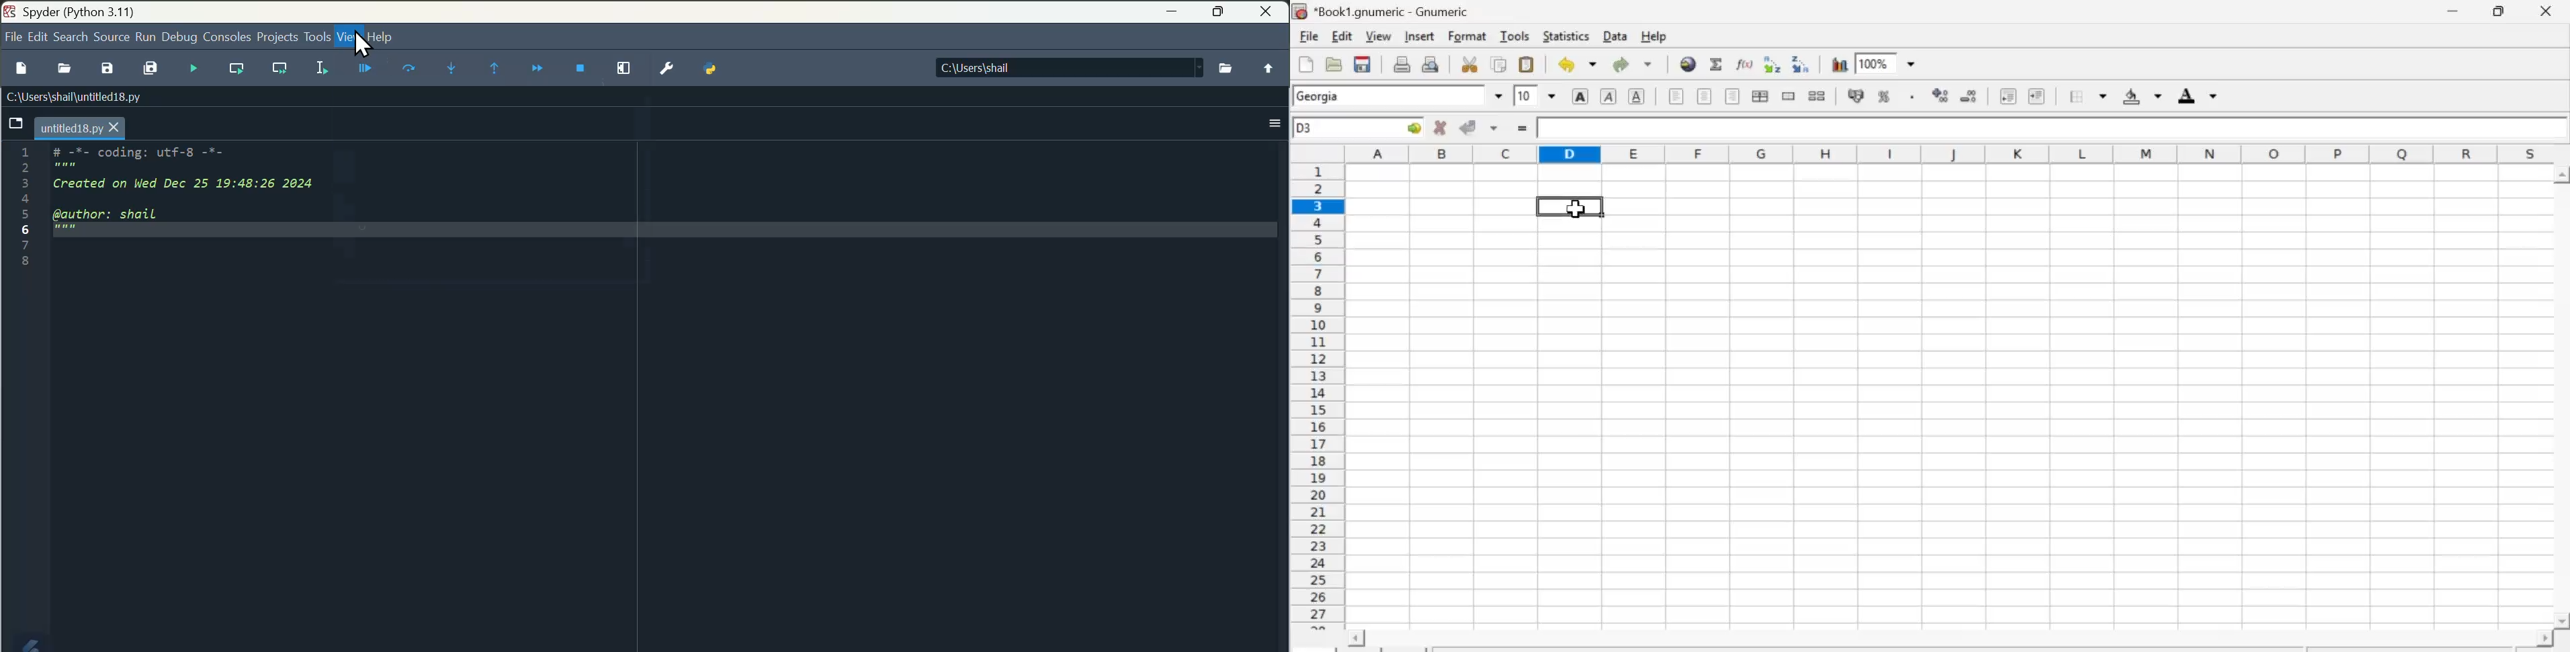 The width and height of the screenshot is (2576, 672). What do you see at coordinates (351, 38) in the screenshot?
I see `View` at bounding box center [351, 38].